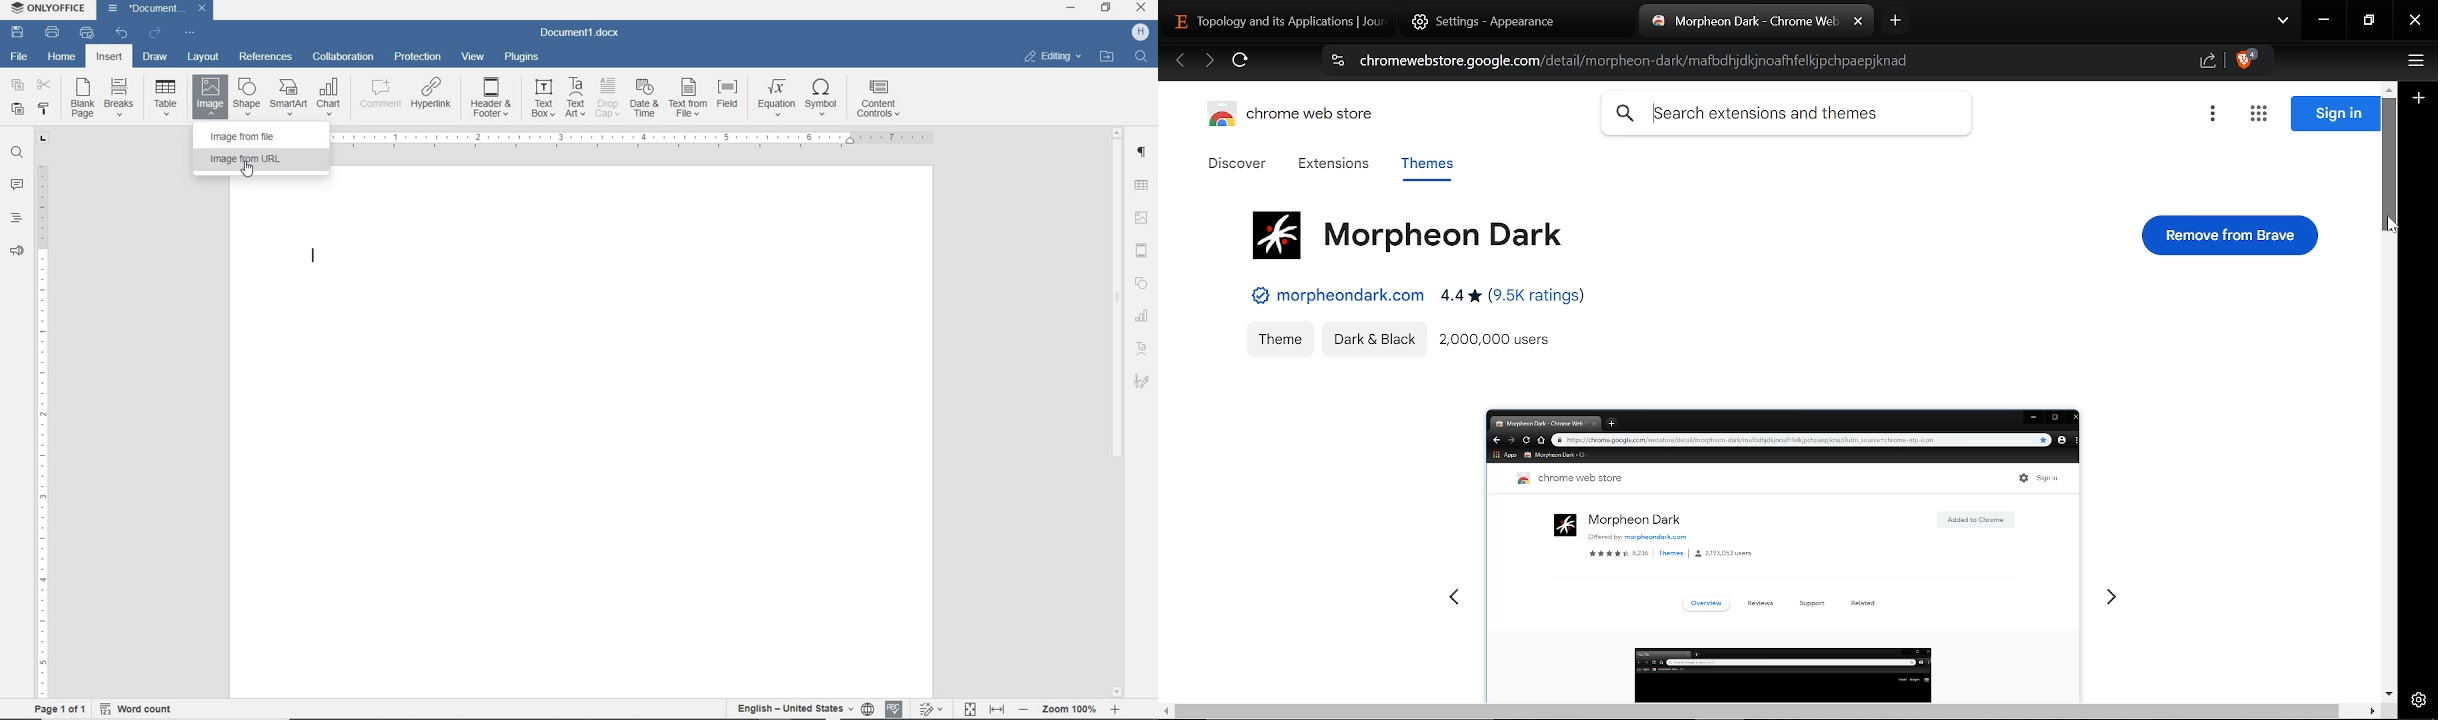 This screenshot has height=728, width=2464. I want to click on fit to width, so click(997, 710).